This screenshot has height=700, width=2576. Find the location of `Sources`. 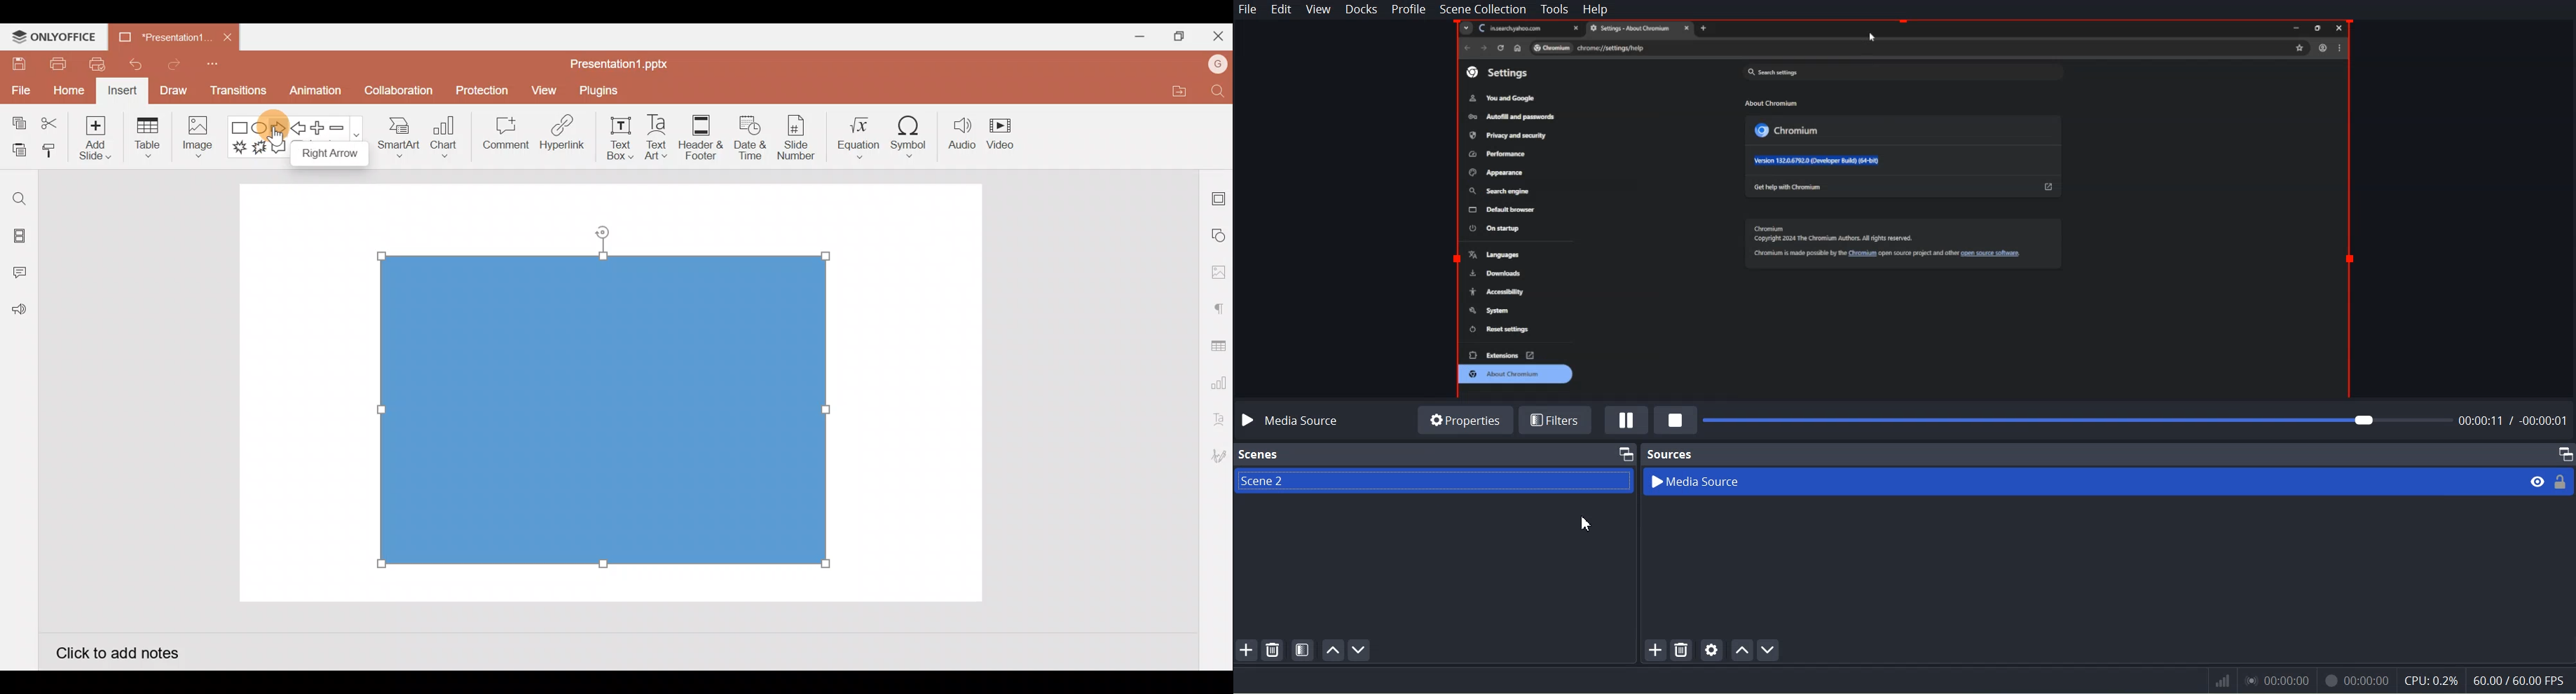

Sources is located at coordinates (1669, 454).